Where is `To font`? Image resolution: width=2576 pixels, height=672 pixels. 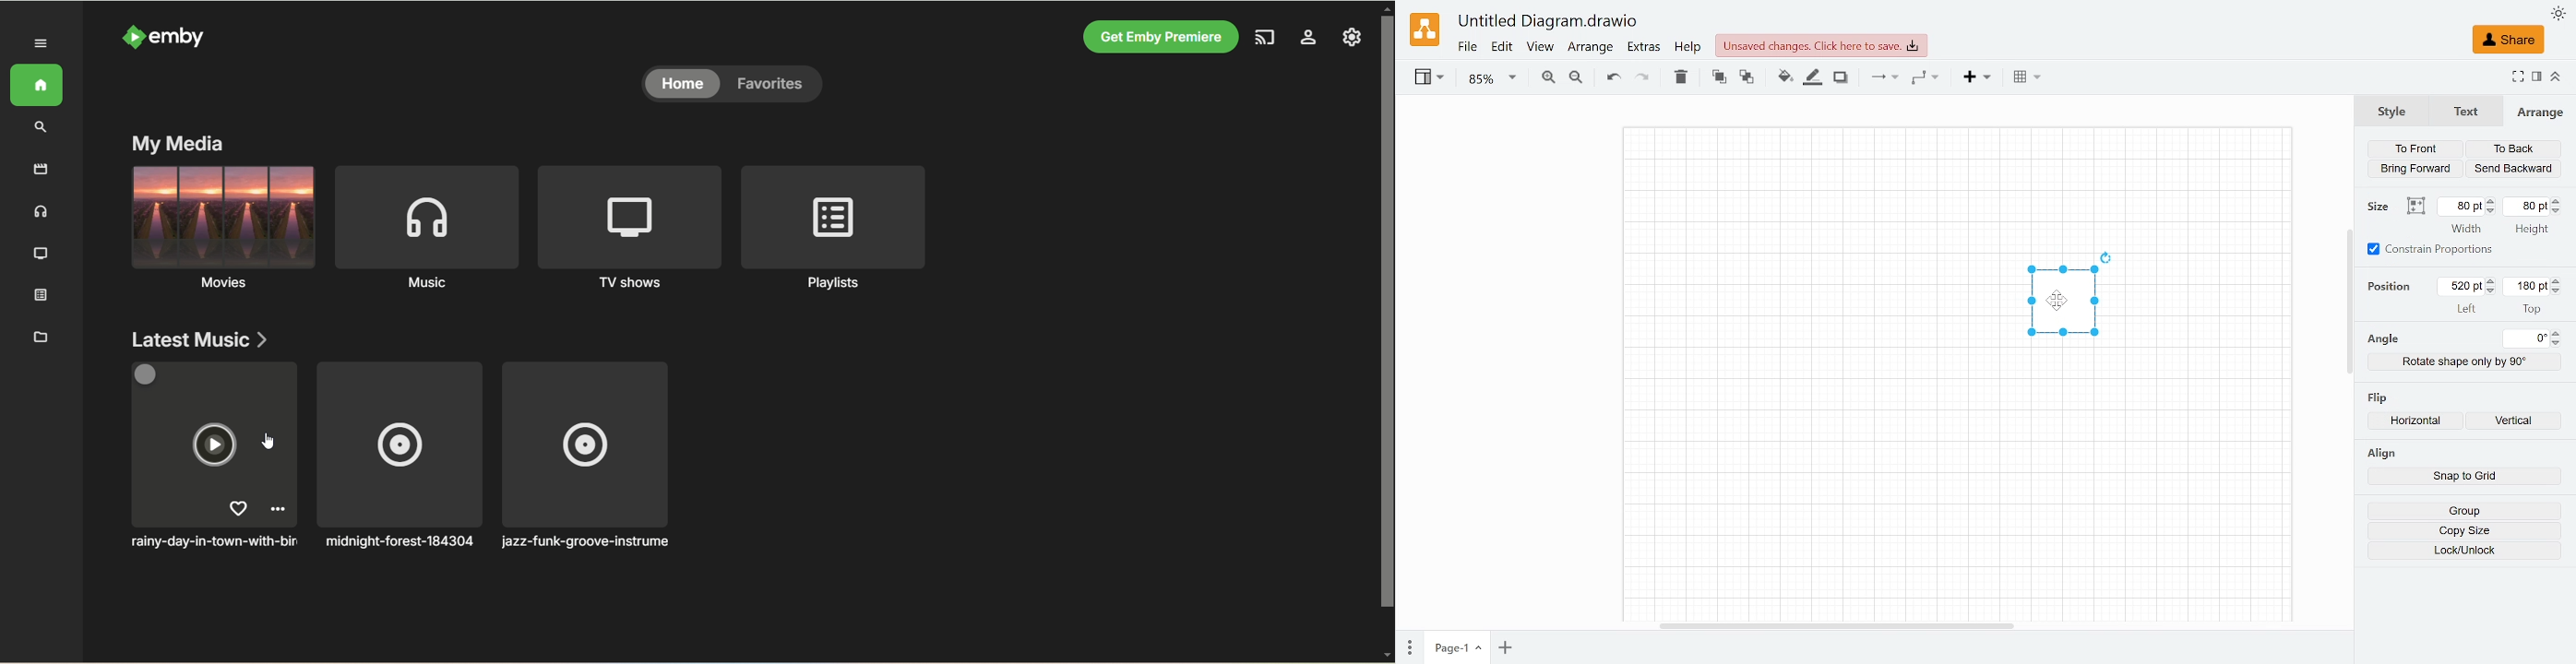 To font is located at coordinates (1719, 77).